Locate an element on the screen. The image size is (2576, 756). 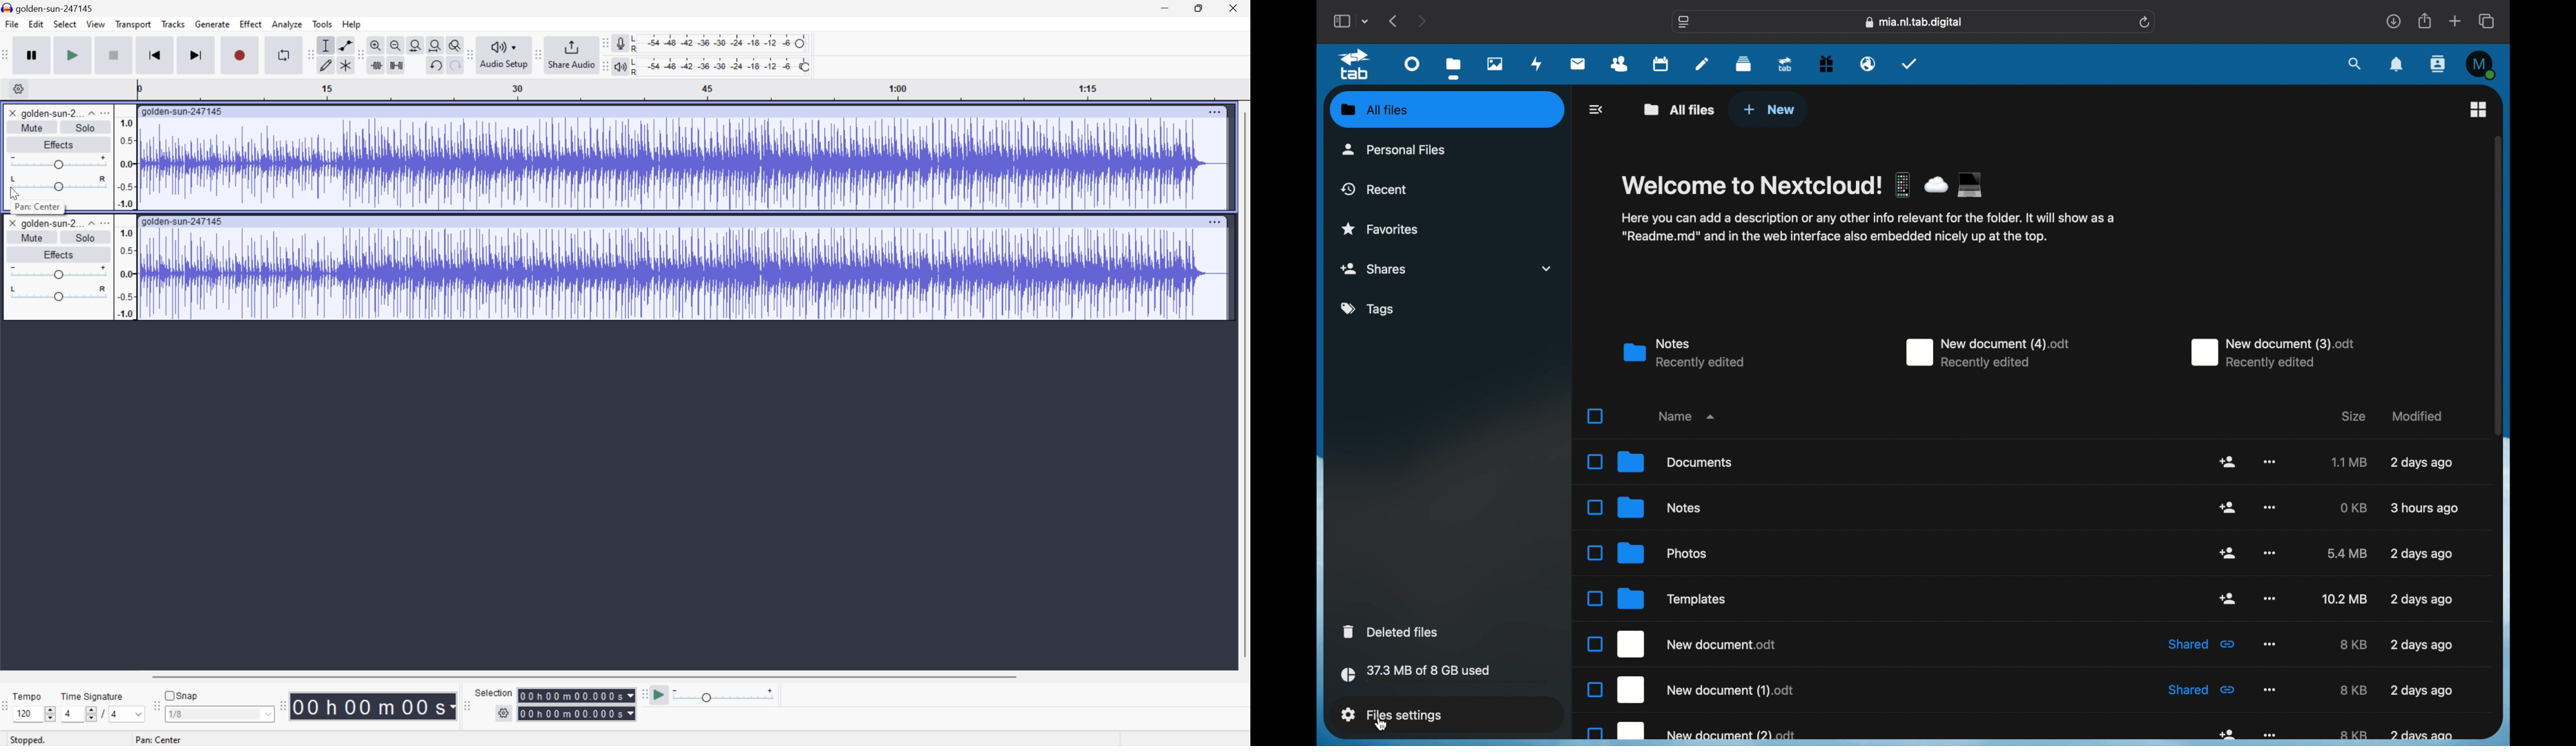
Selection tool is located at coordinates (328, 45).